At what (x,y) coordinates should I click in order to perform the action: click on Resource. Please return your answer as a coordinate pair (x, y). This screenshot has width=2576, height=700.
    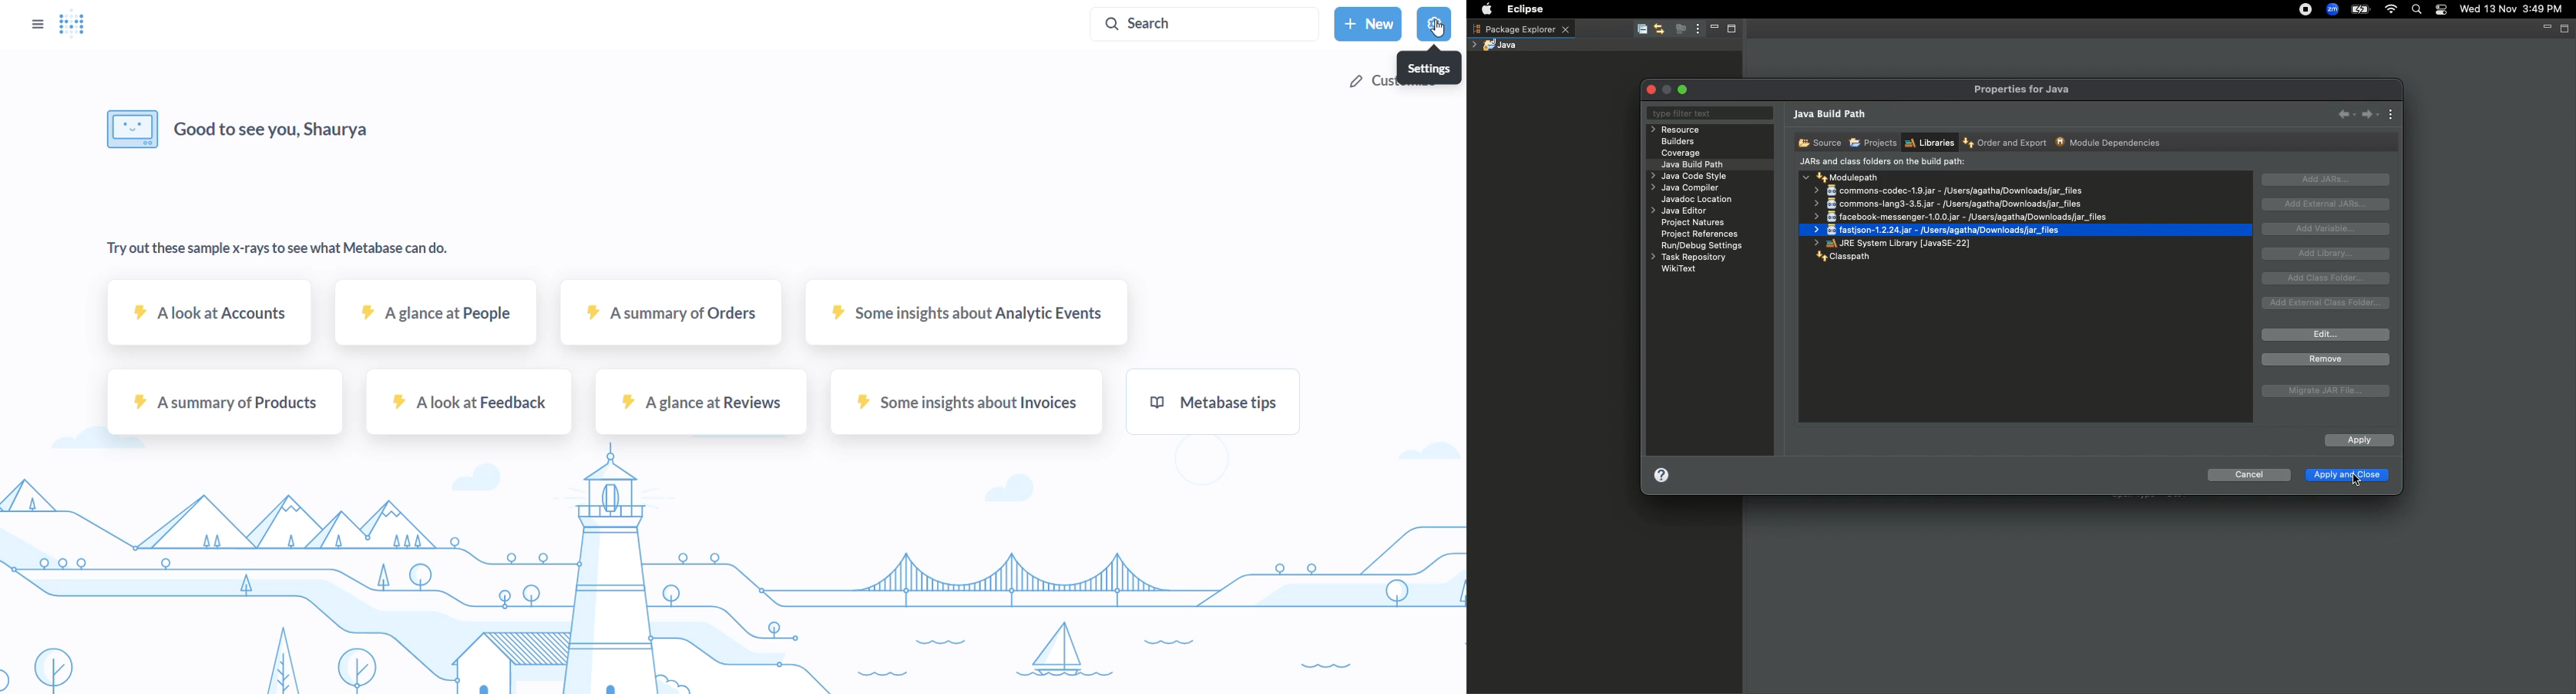
    Looking at the image, I should click on (1678, 130).